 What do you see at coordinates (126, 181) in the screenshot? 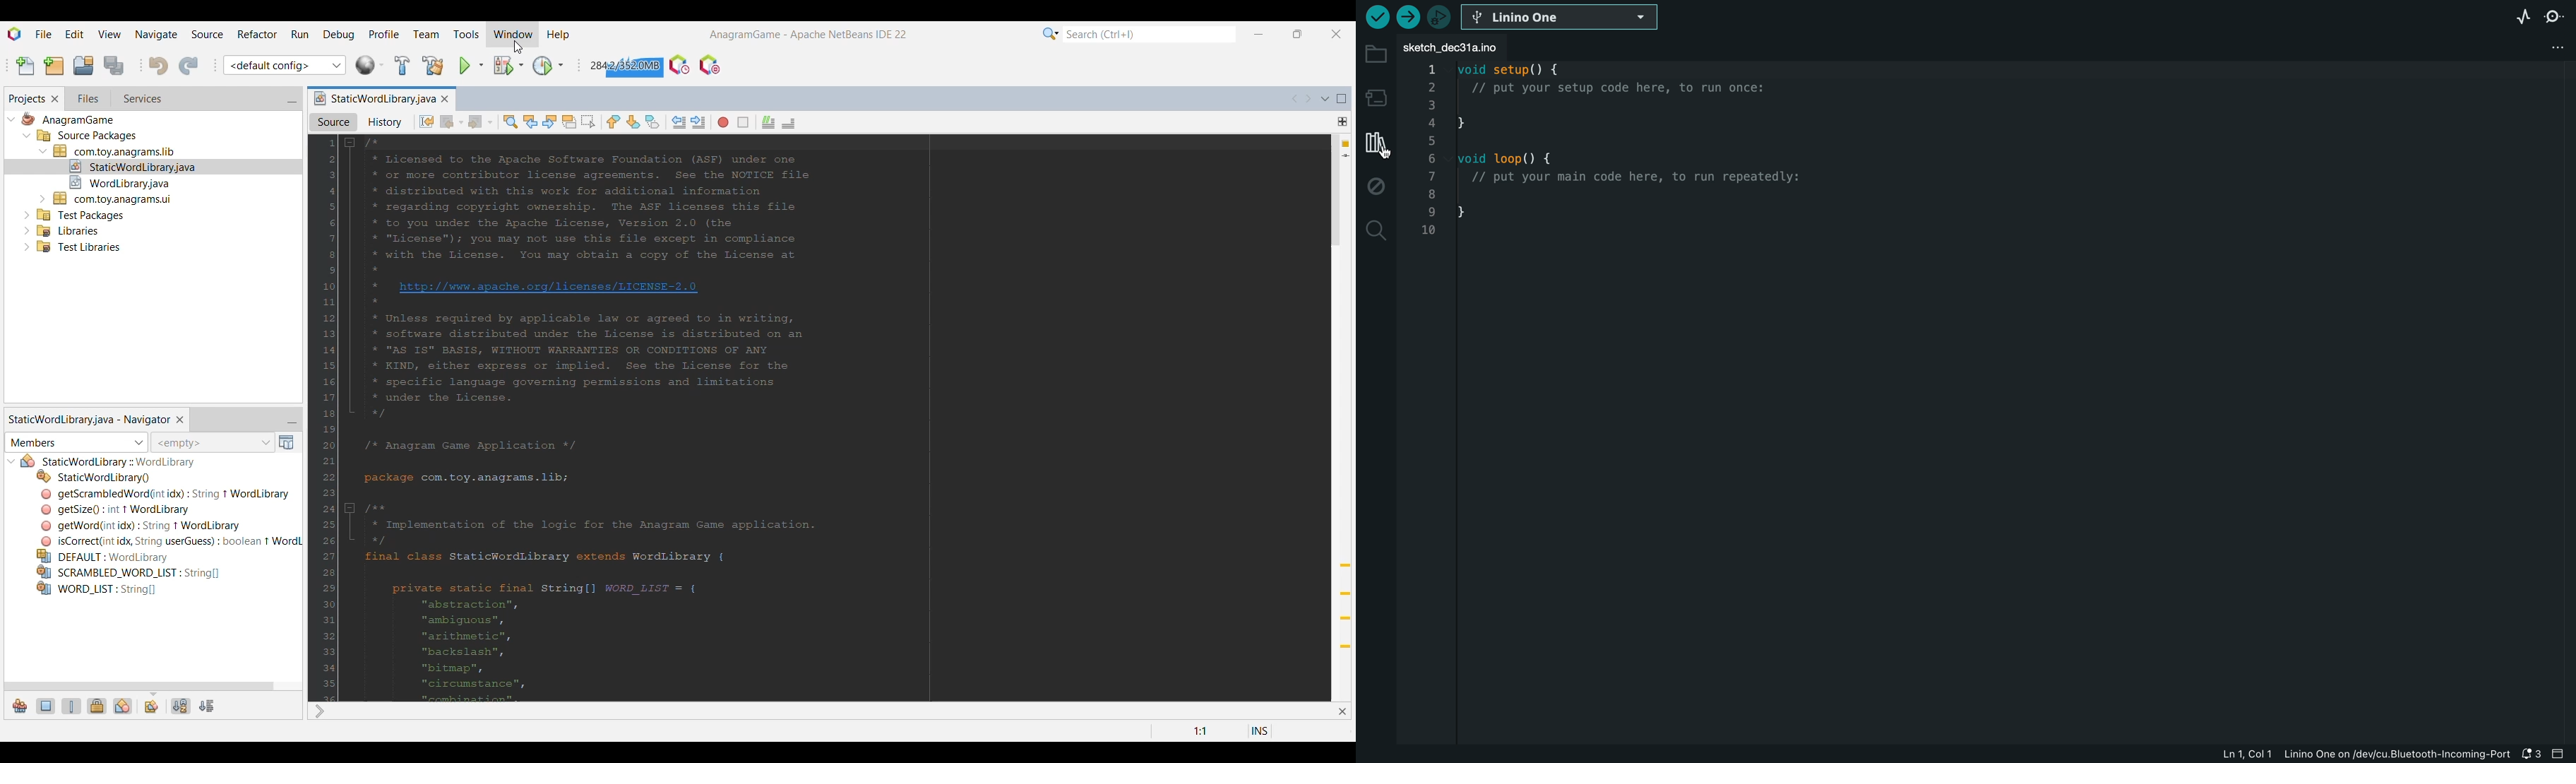
I see `` at bounding box center [126, 181].